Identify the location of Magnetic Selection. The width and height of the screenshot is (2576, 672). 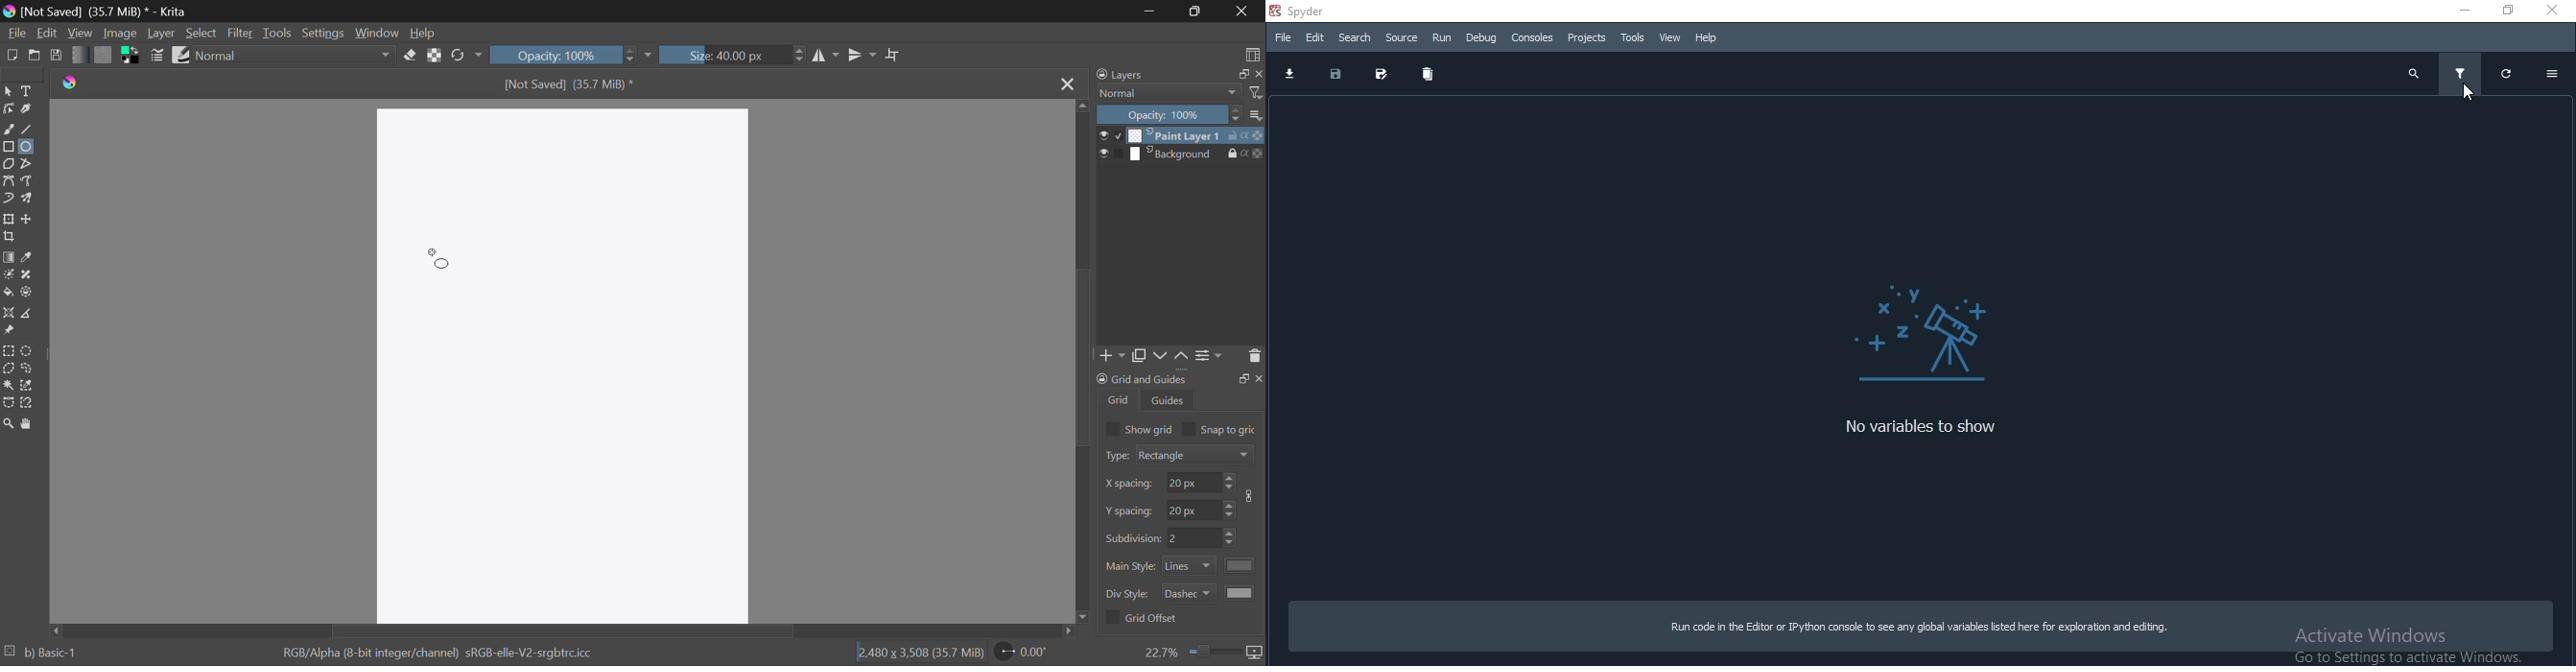
(29, 402).